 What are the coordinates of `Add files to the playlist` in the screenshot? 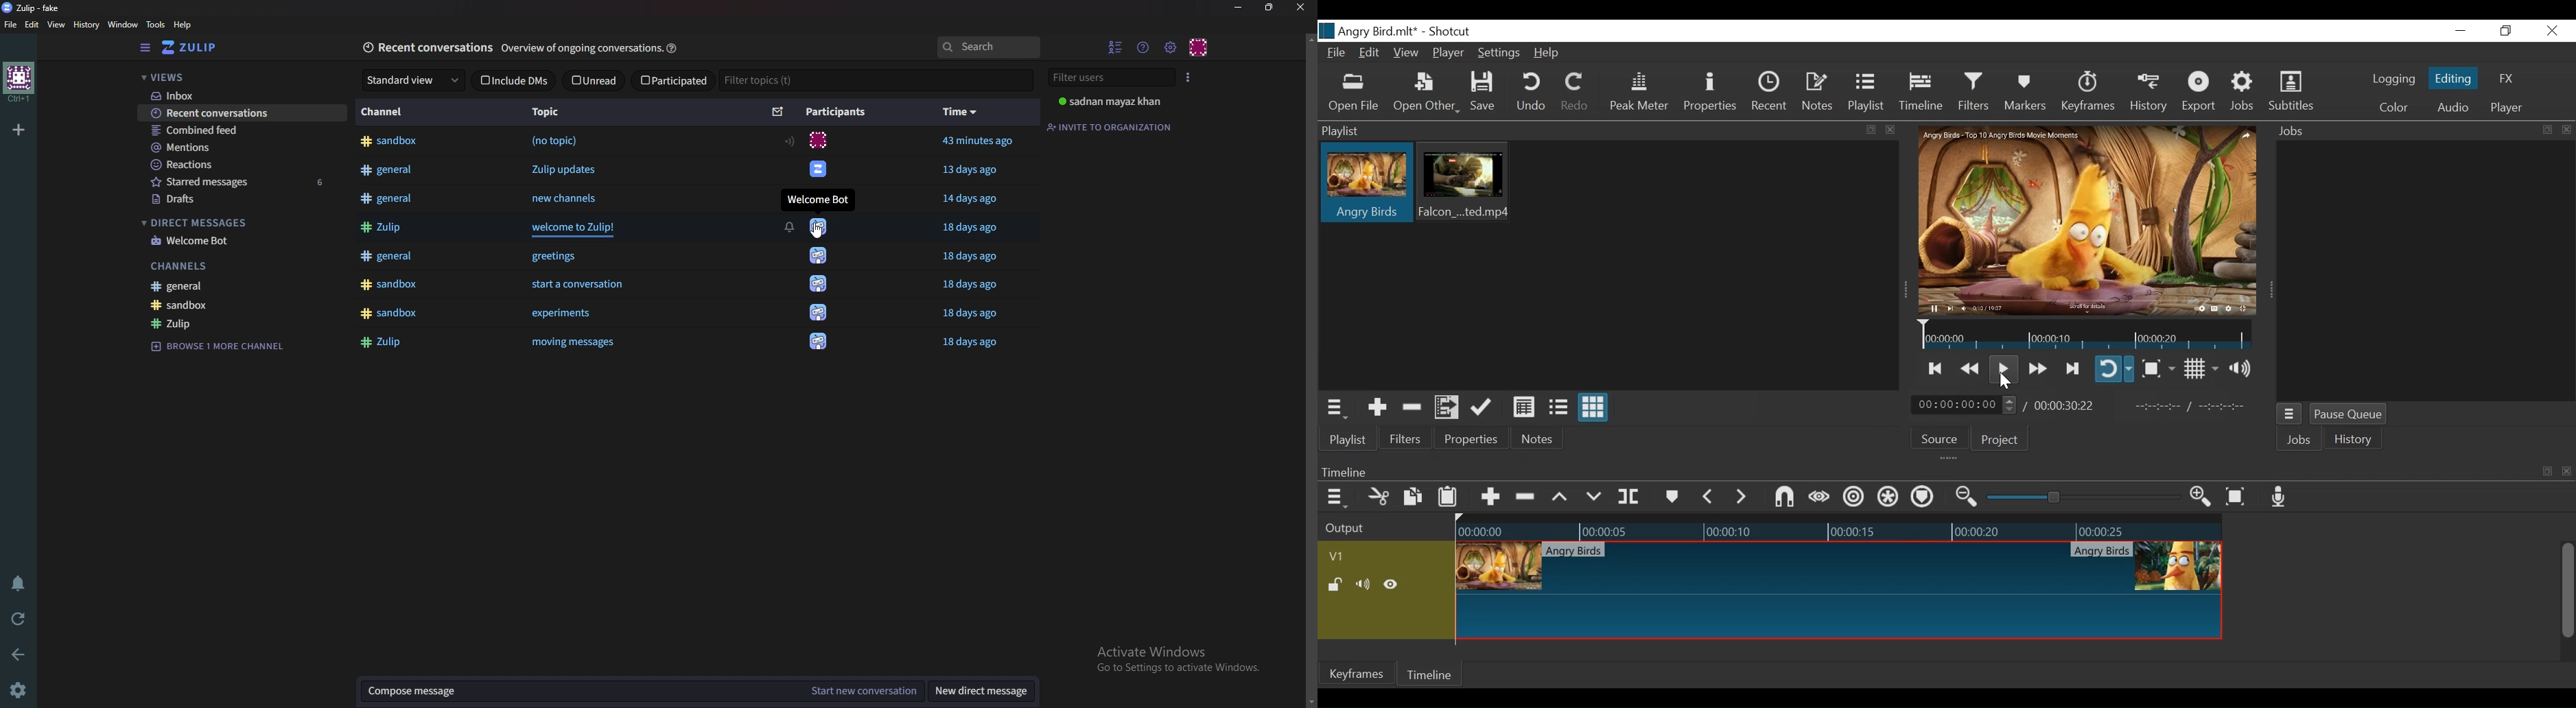 It's located at (1448, 408).